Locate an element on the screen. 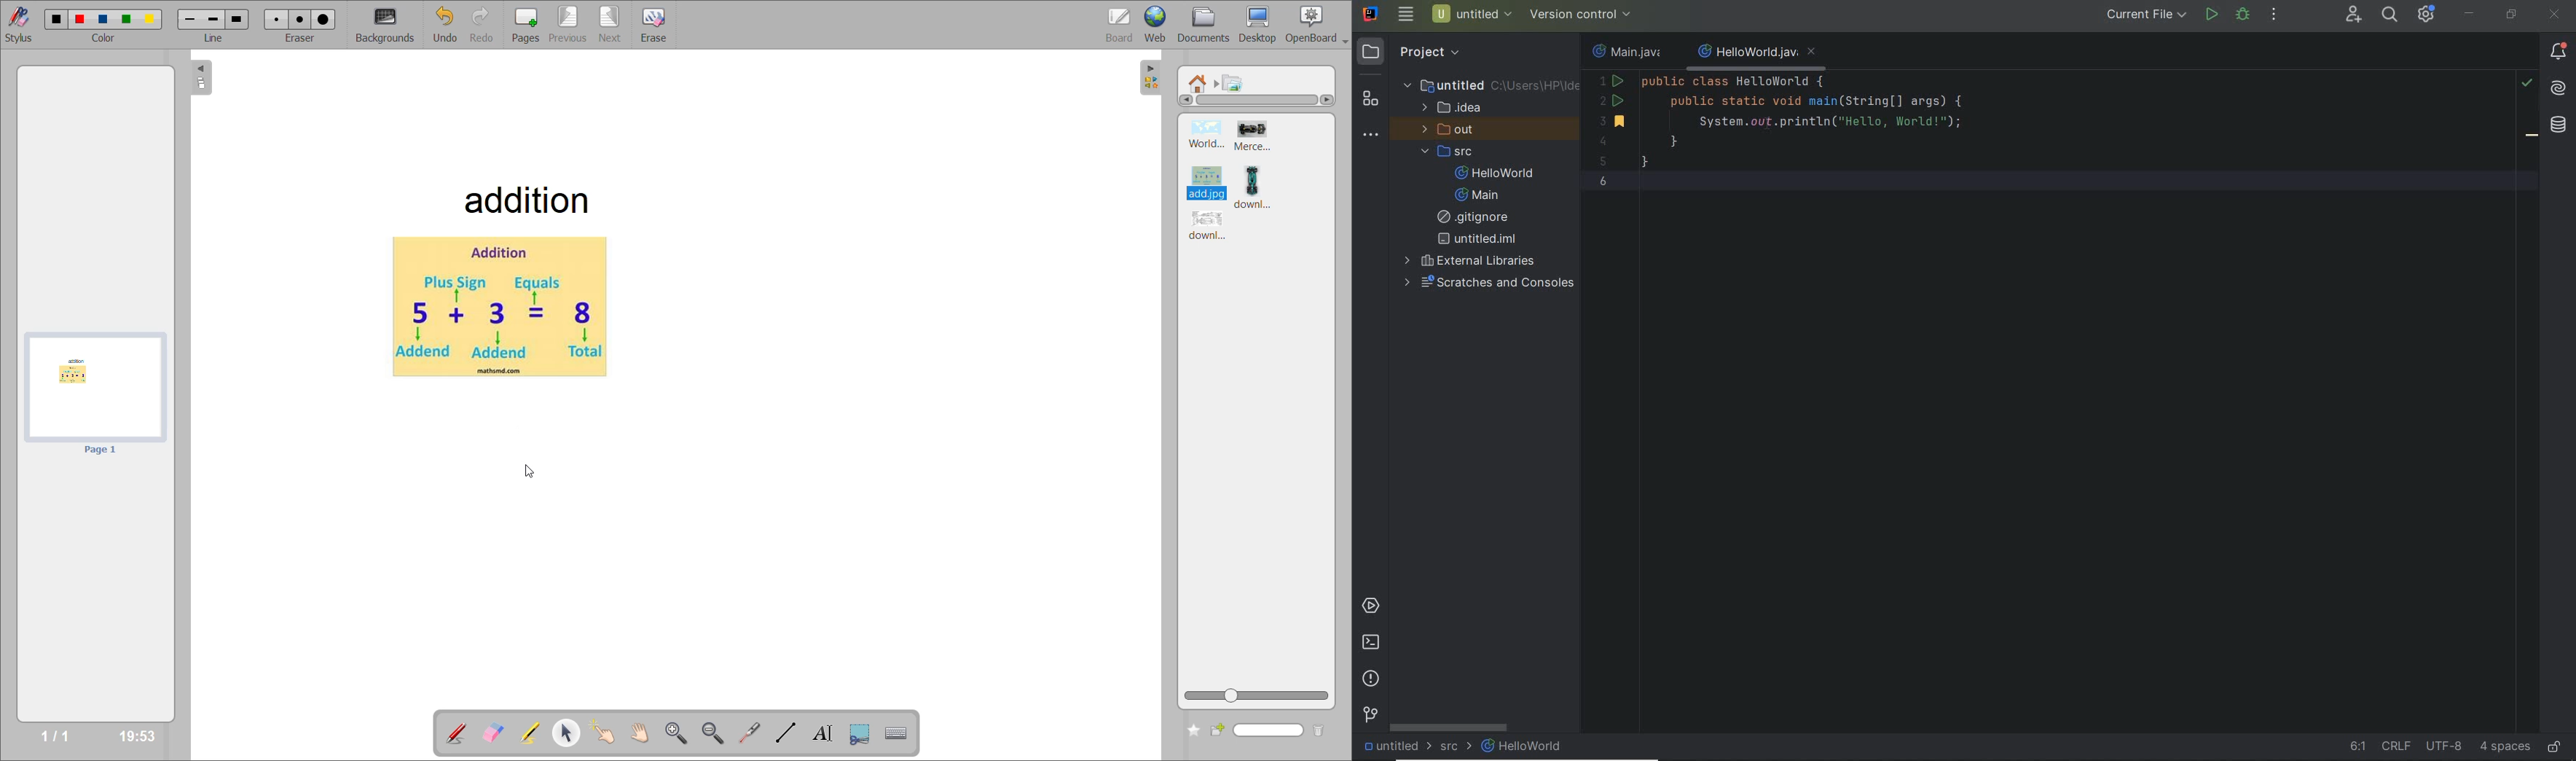 The height and width of the screenshot is (784, 2576). page no/total pages is located at coordinates (55, 734).